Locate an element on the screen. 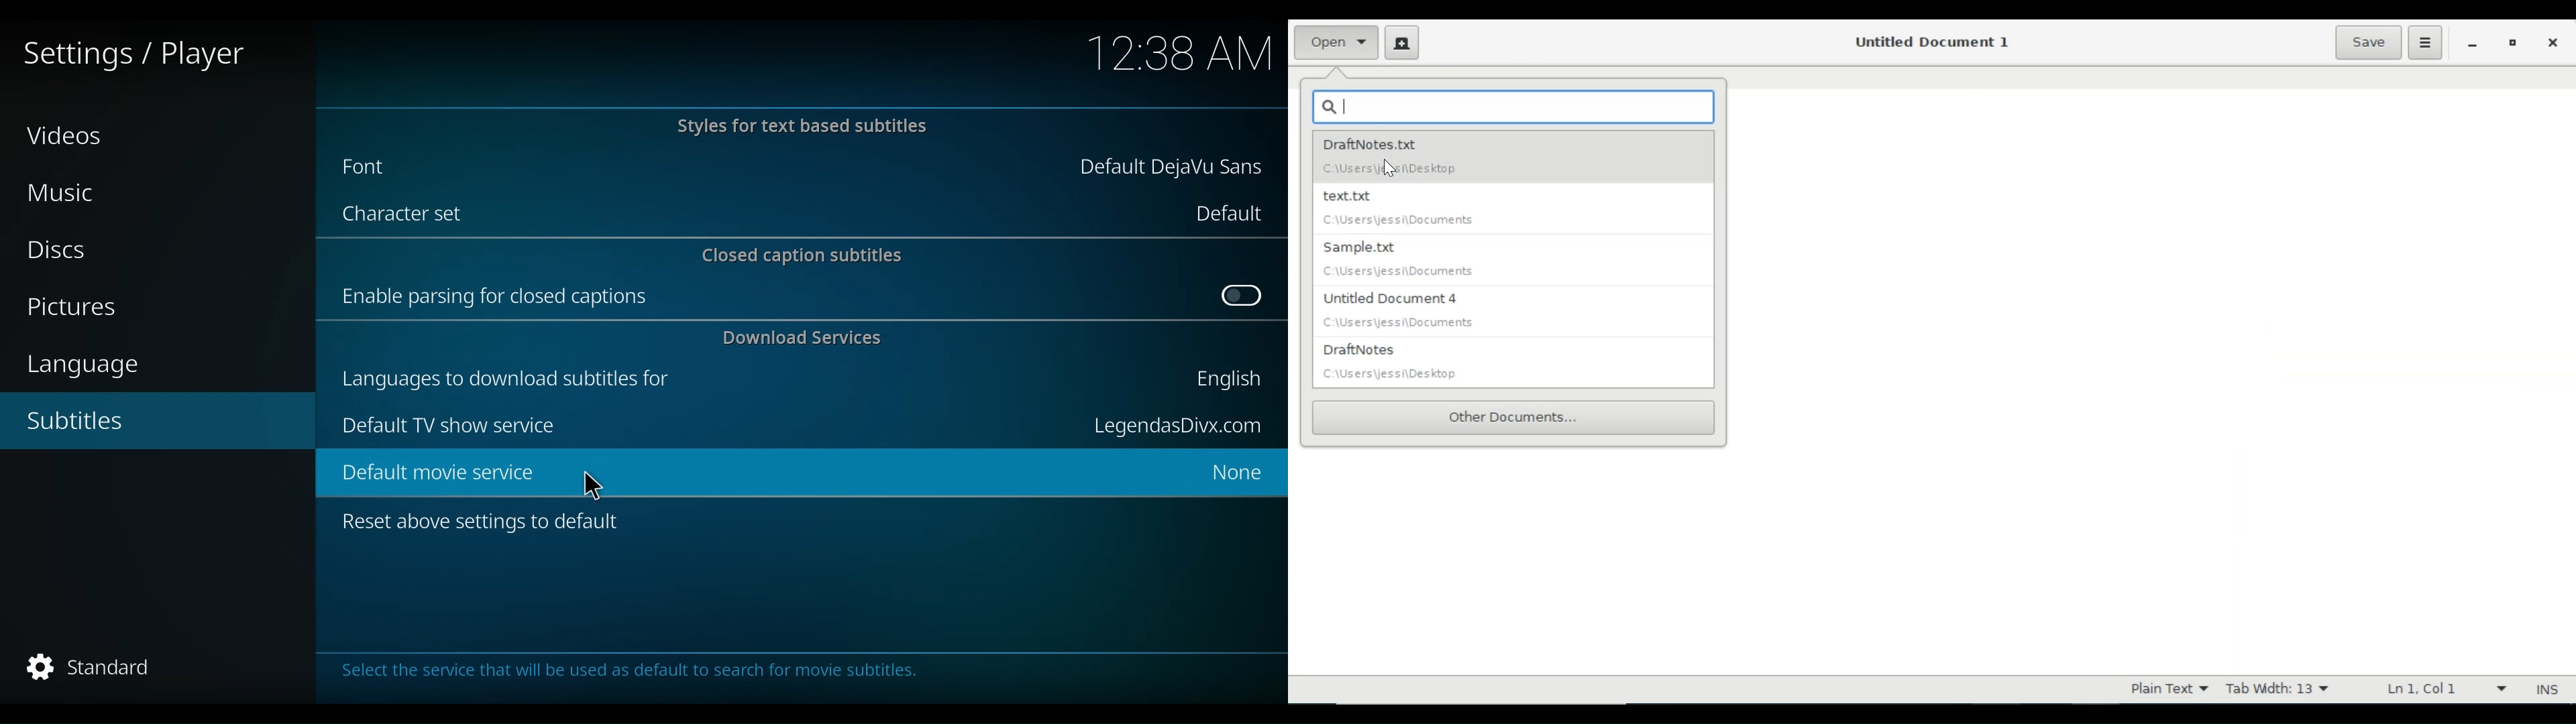 The image size is (2576, 728). cursor is located at coordinates (594, 485).